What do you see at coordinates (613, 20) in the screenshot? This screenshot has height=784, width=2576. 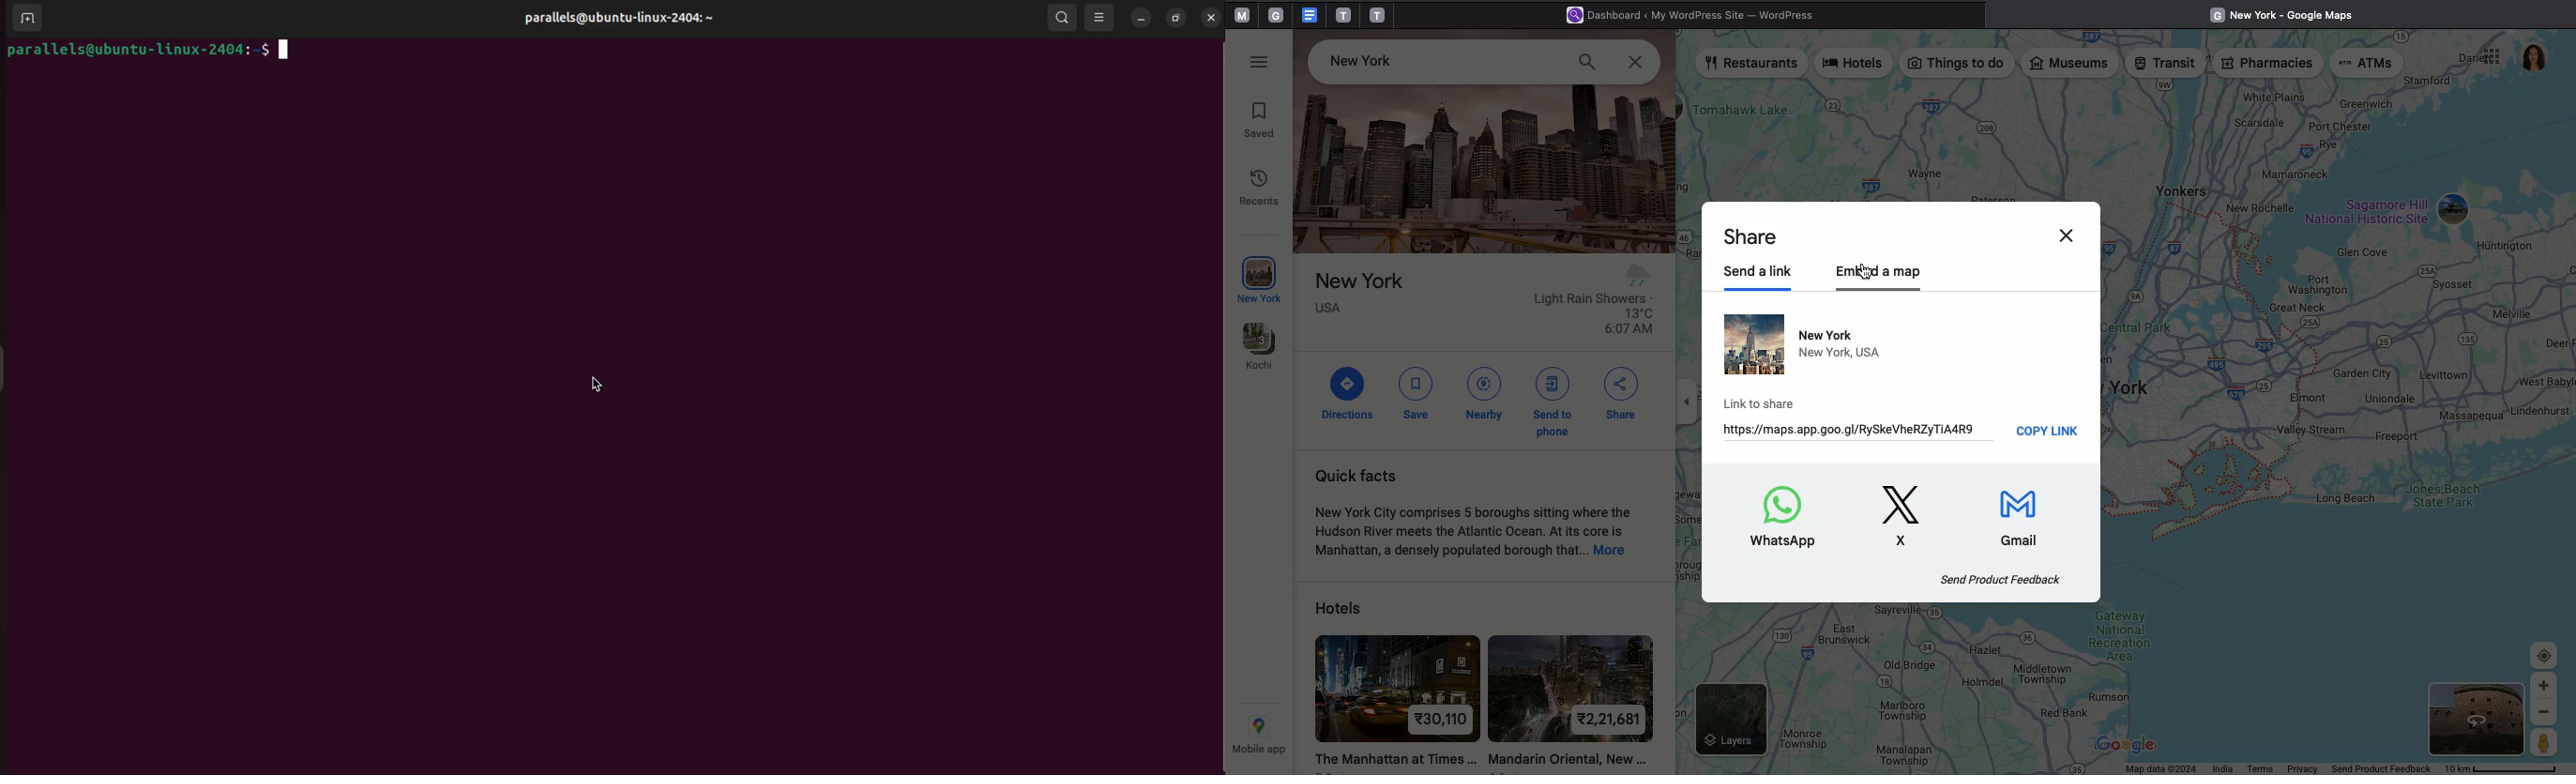 I see `pralllels userspace` at bounding box center [613, 20].